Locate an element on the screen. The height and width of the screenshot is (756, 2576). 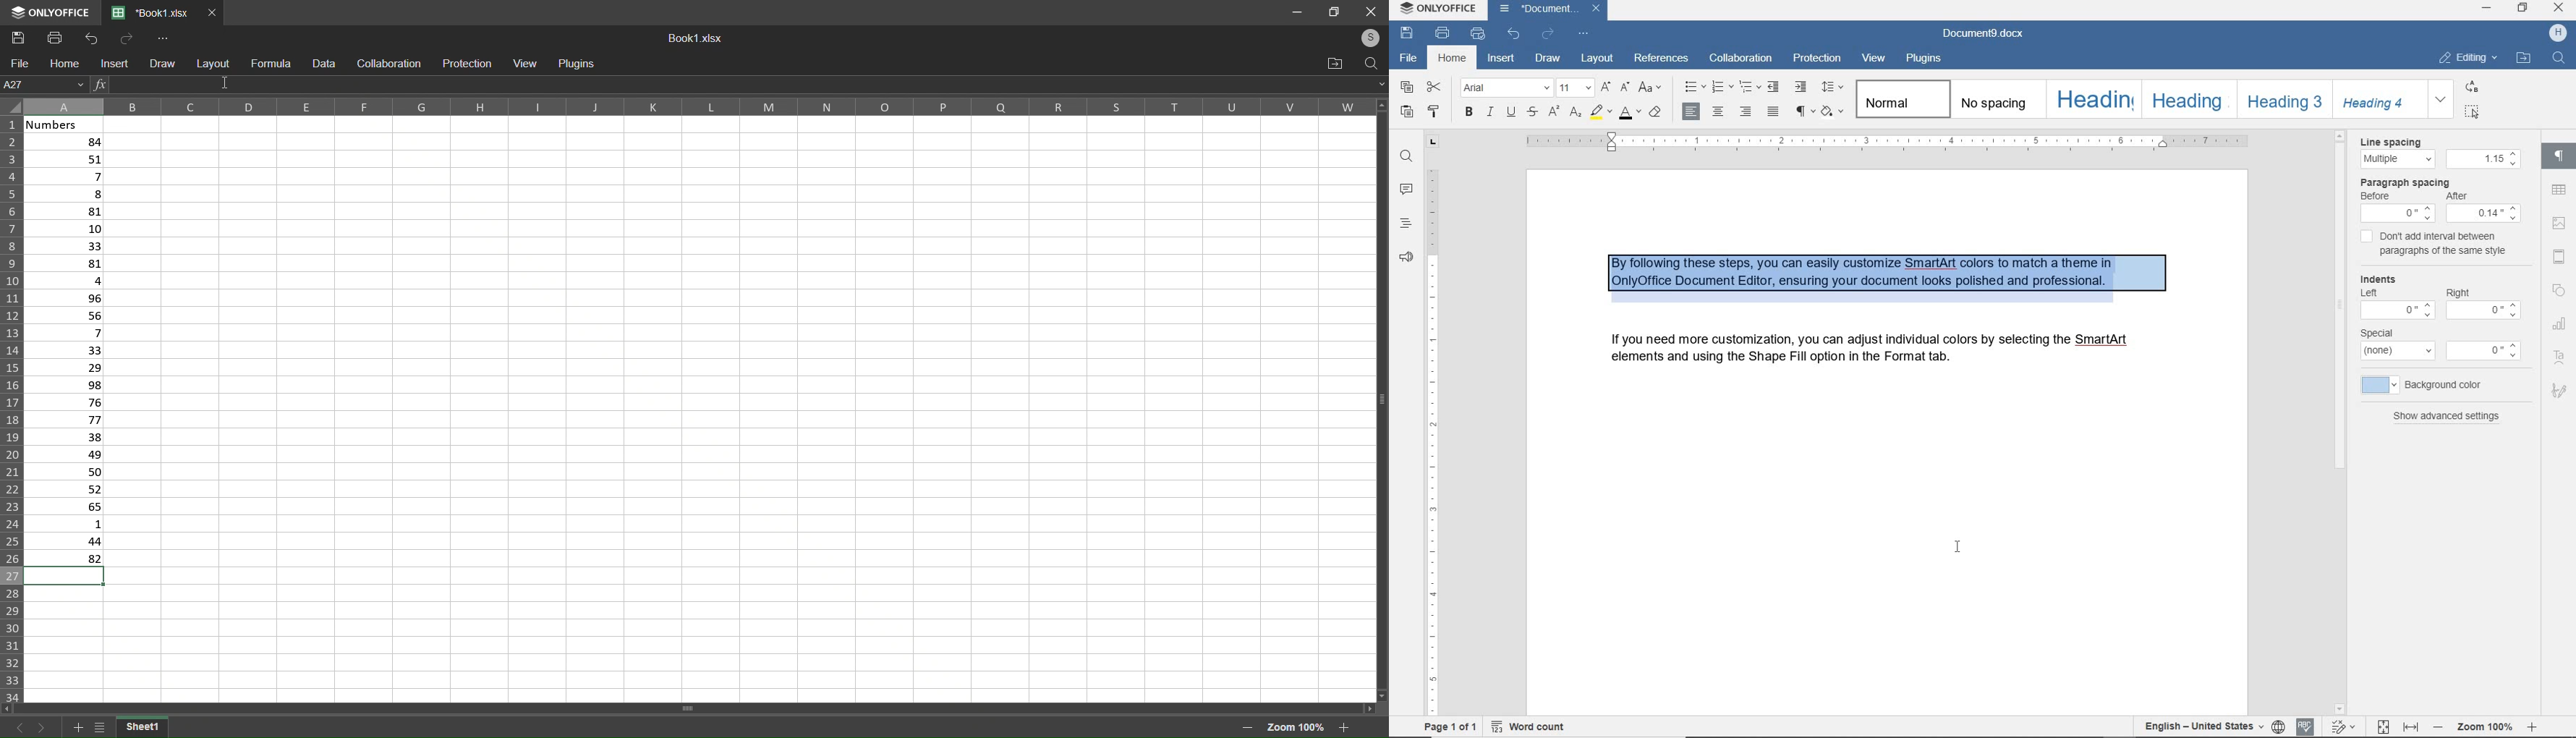
DON'T ADD INTERVAL BETWEEN PARAGRAPHS OF THE SAME STYLE is located at coordinates (2436, 244).